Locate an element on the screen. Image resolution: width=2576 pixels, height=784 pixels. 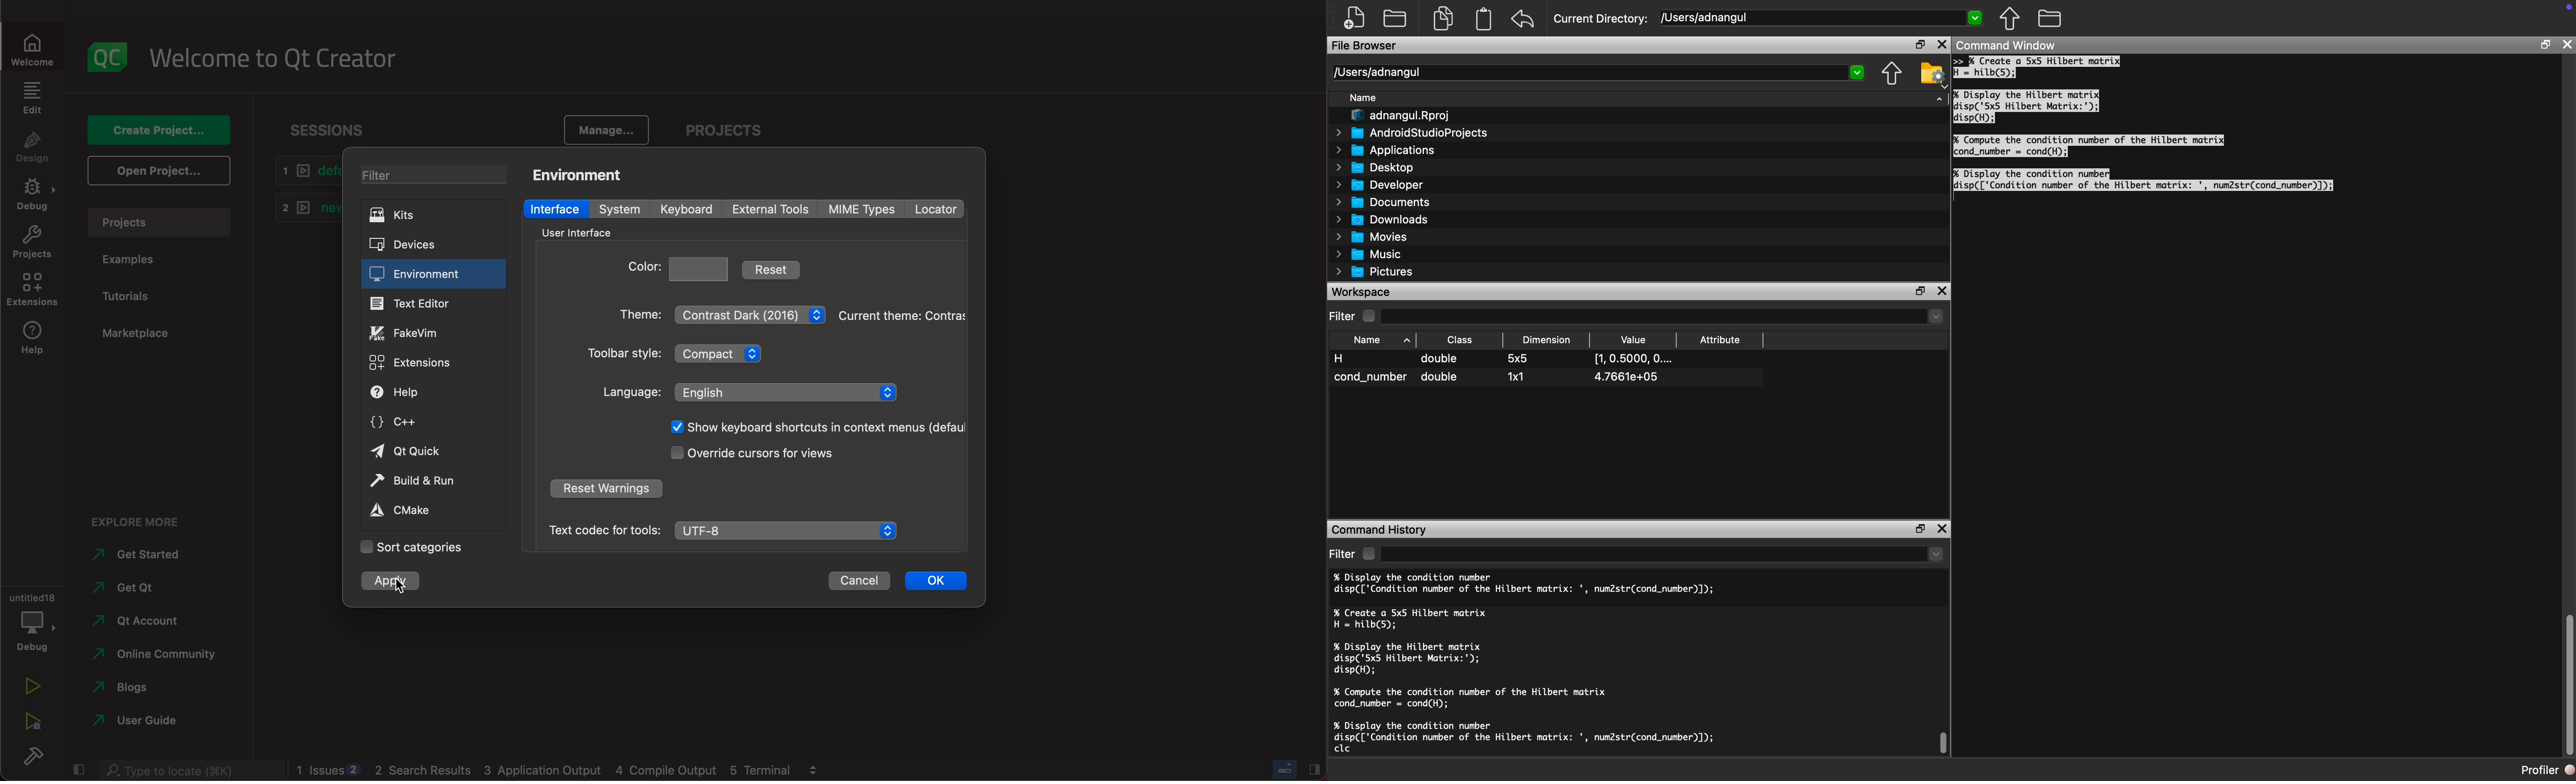
Close is located at coordinates (1942, 531).